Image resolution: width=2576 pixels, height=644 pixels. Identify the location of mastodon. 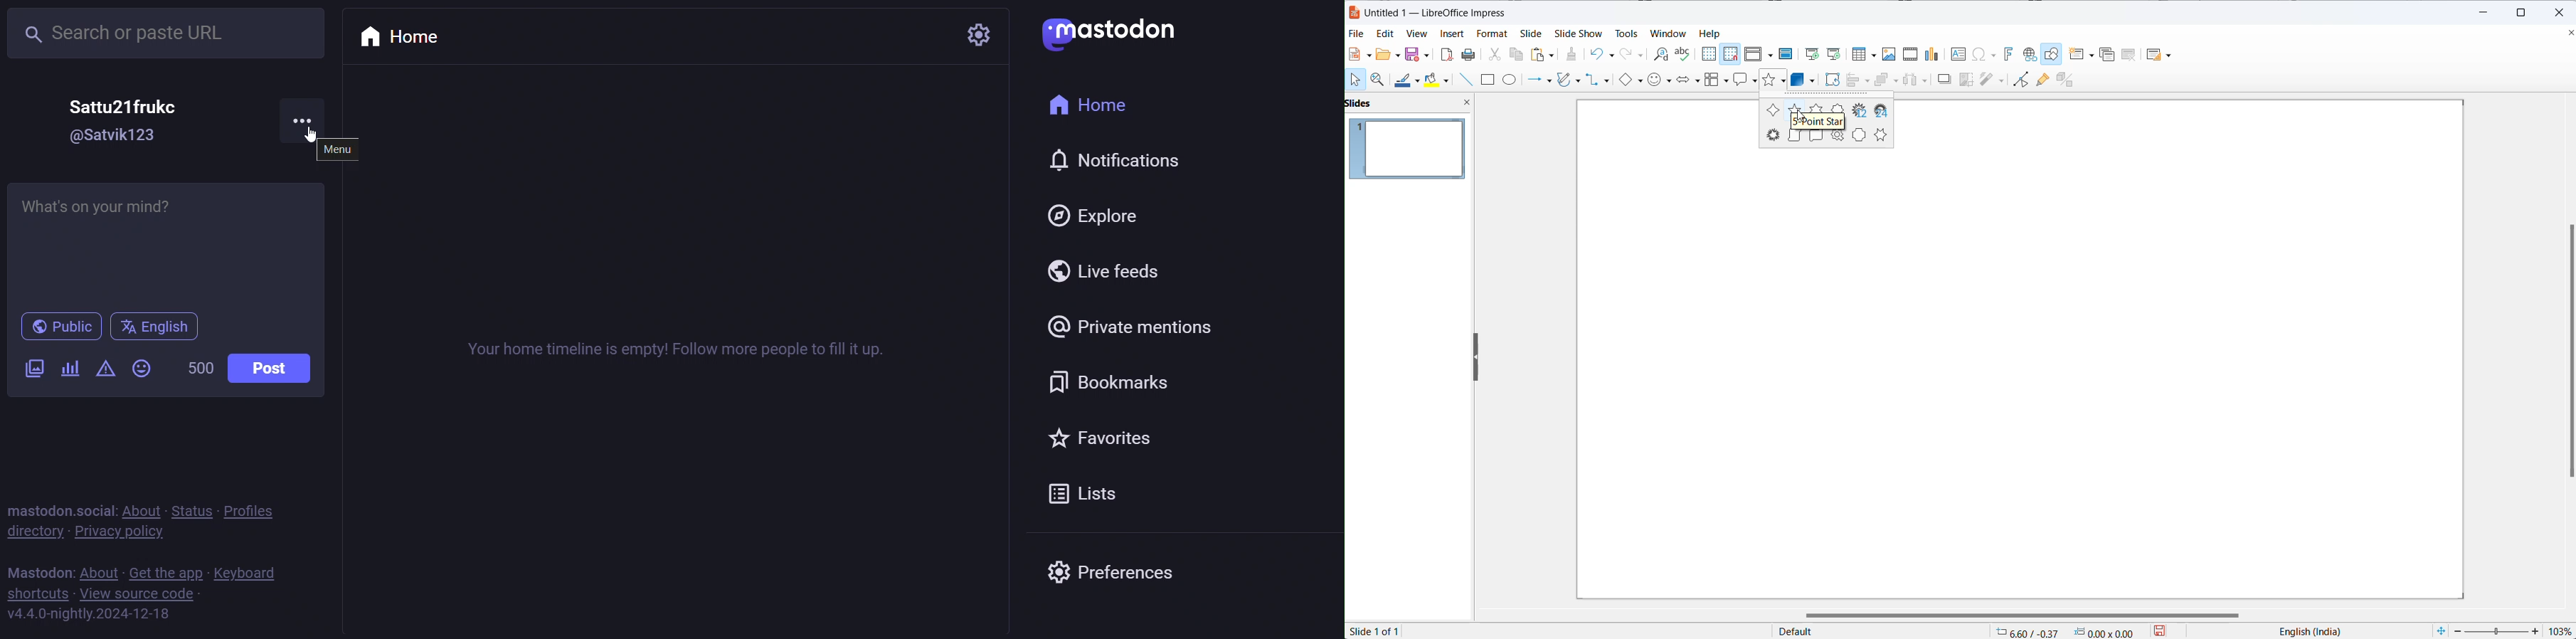
(1105, 35).